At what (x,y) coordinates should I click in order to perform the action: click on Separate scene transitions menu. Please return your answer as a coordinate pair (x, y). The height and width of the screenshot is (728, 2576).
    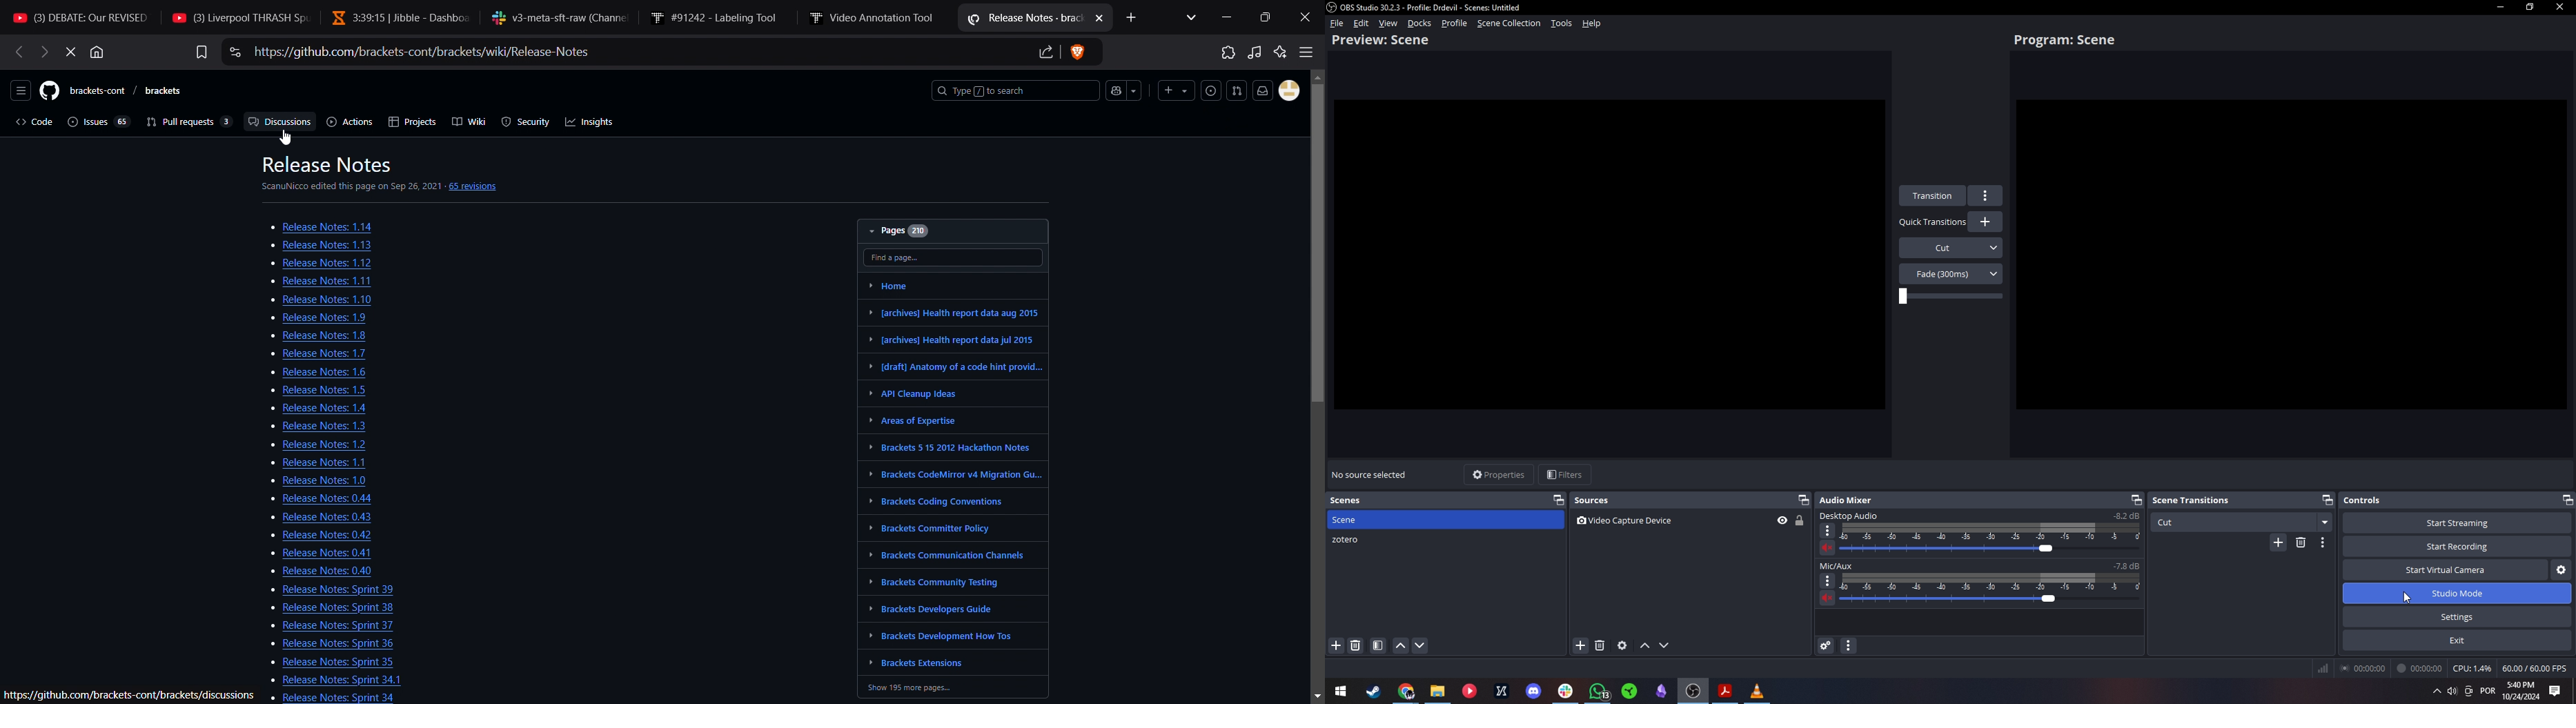
    Looking at the image, I should click on (2328, 499).